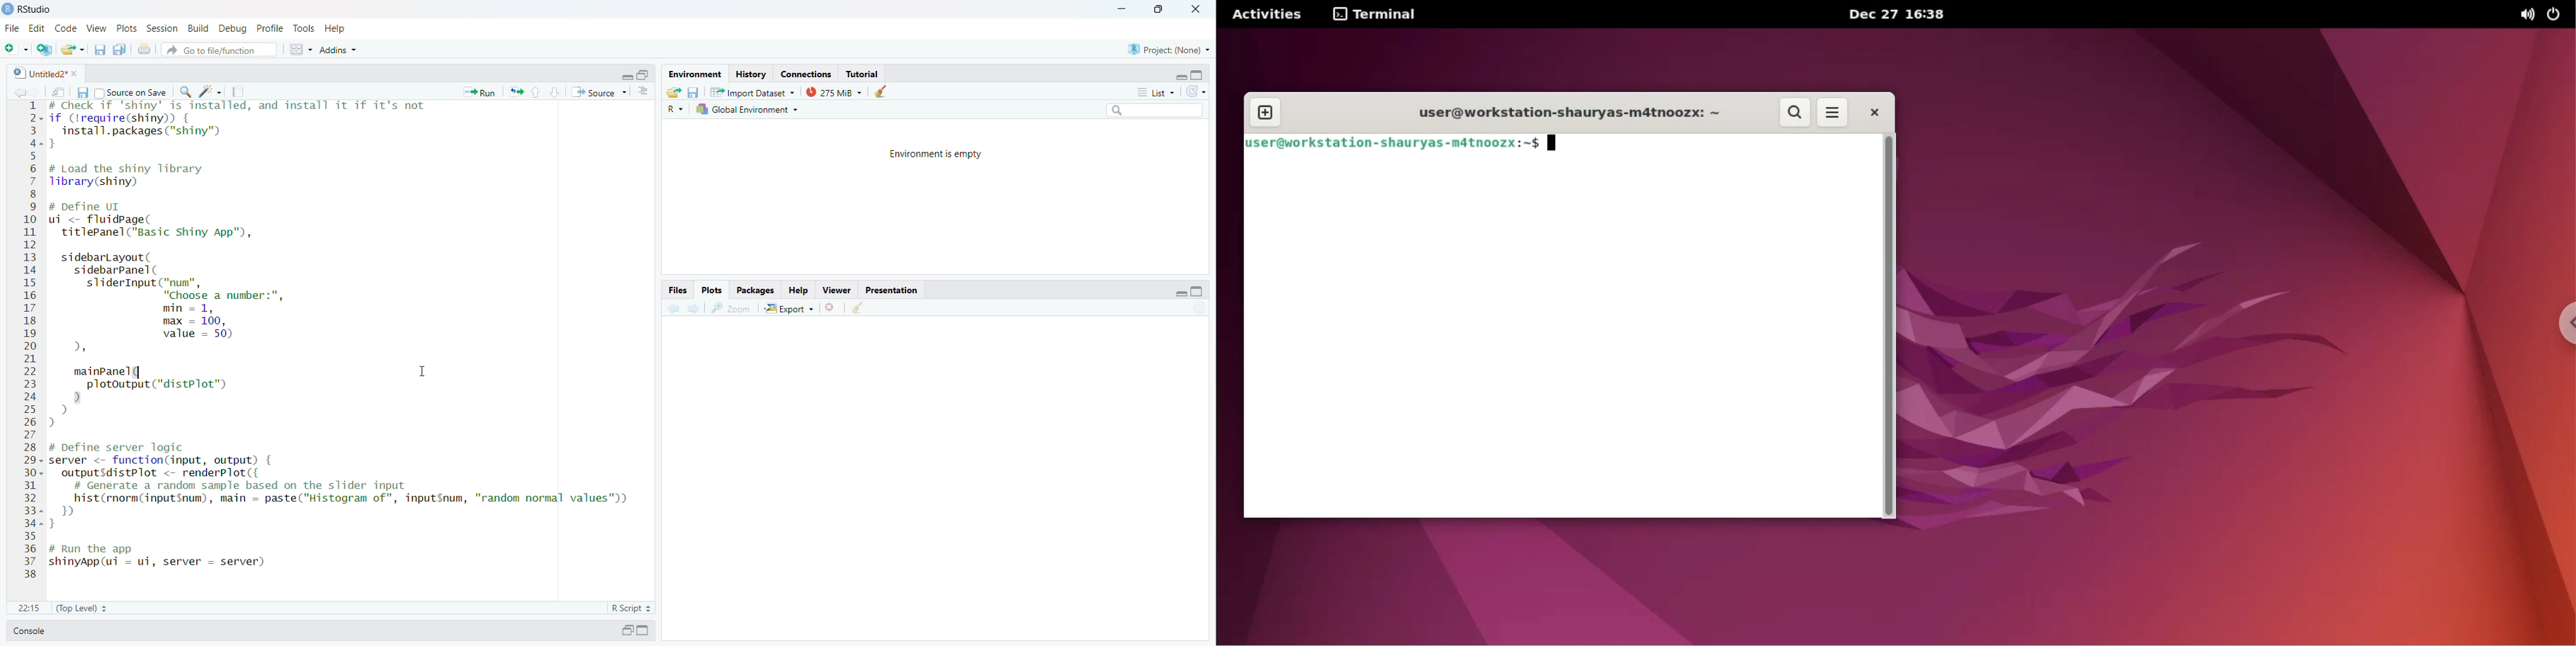 This screenshot has width=2576, height=672. Describe the element at coordinates (132, 92) in the screenshot. I see `source on save checkbox` at that location.